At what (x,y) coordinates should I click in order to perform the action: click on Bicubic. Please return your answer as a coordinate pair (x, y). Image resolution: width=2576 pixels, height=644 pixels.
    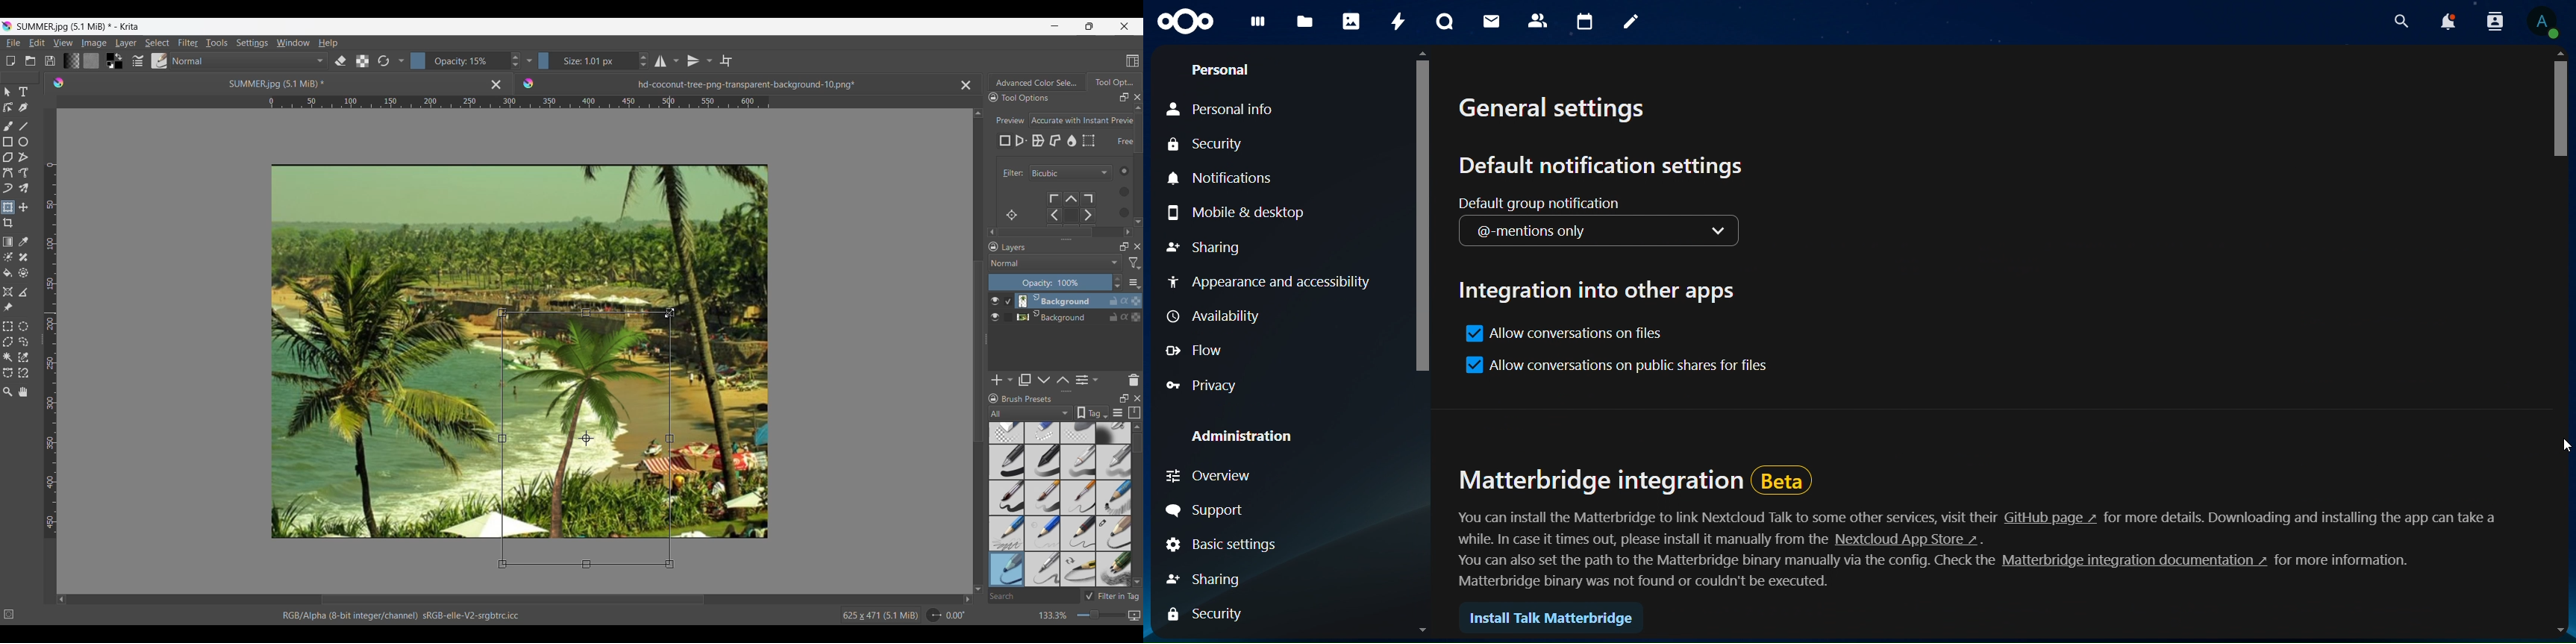
    Looking at the image, I should click on (1071, 173).